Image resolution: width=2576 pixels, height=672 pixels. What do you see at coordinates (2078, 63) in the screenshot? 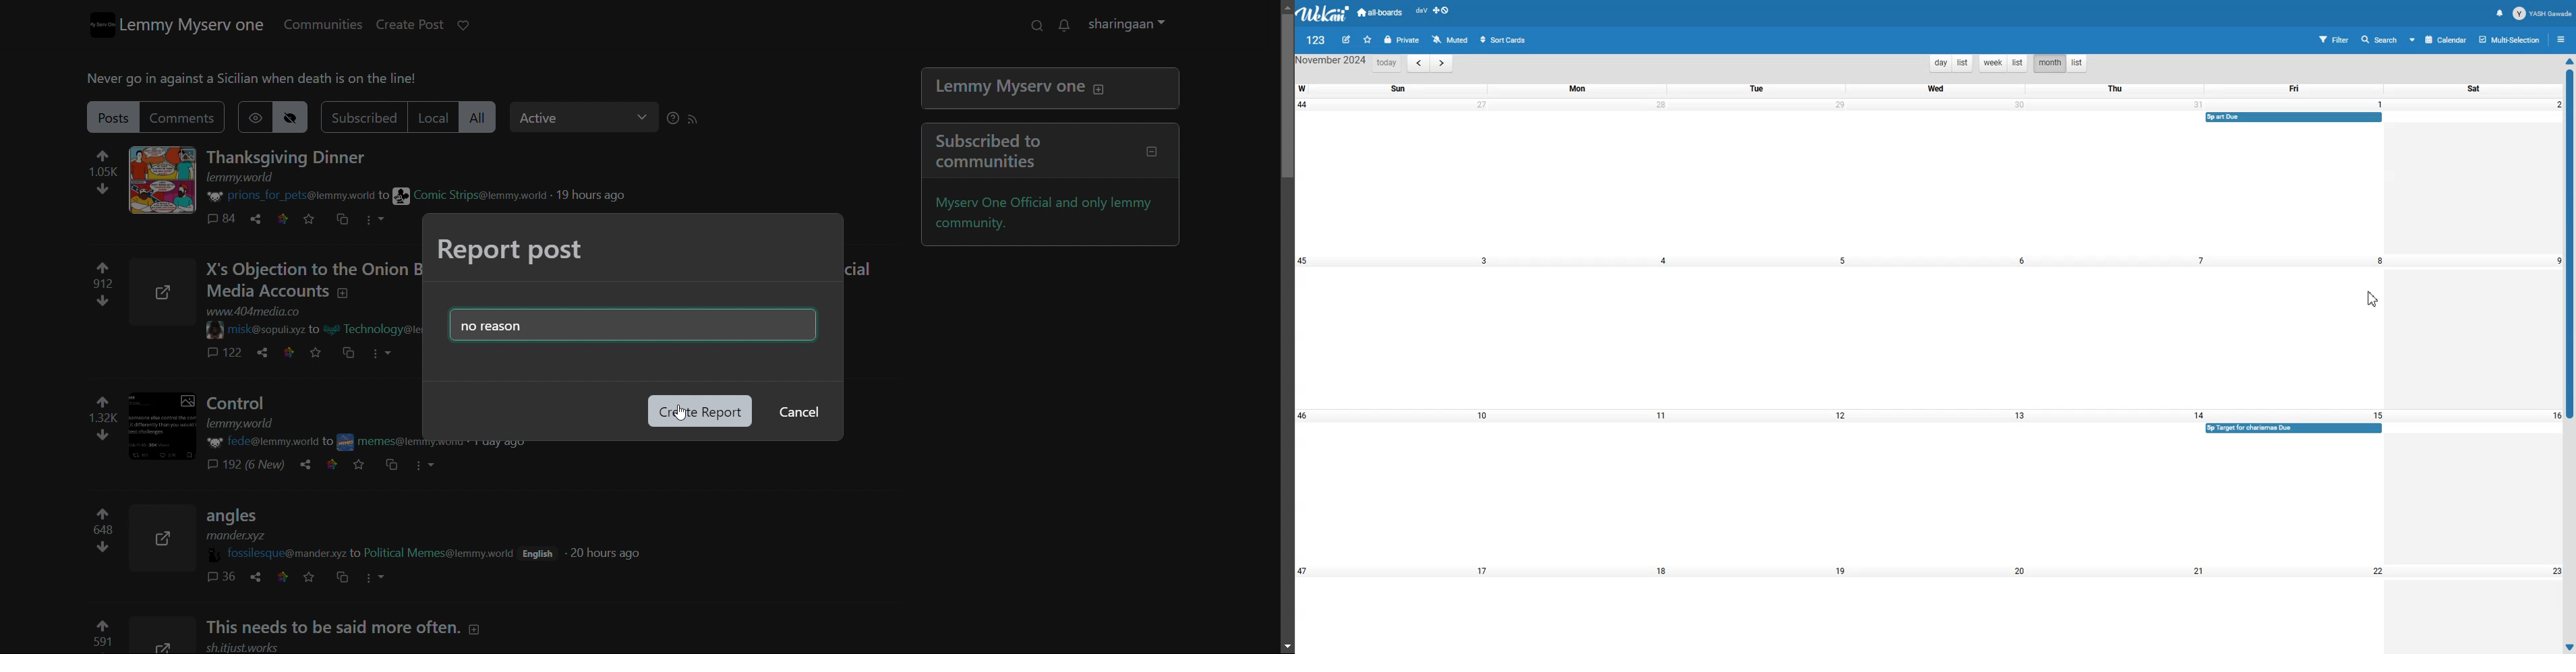
I see `List` at bounding box center [2078, 63].